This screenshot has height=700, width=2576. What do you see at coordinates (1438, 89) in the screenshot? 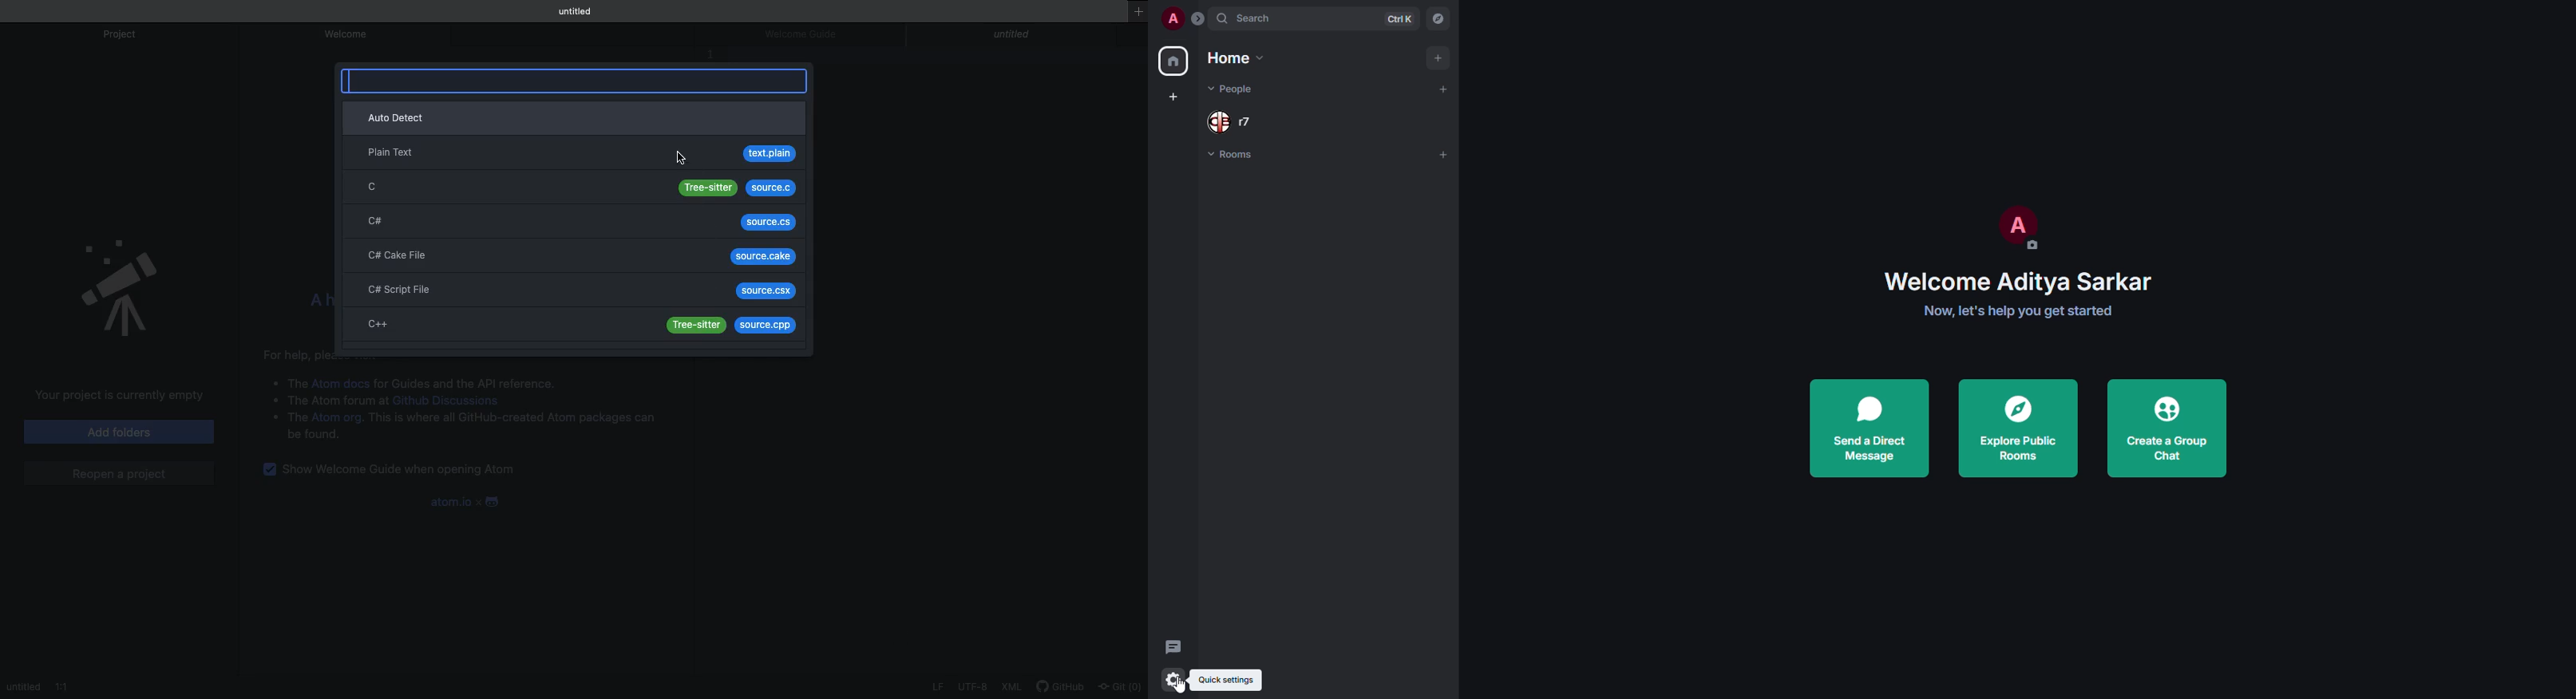
I see `add` at bounding box center [1438, 89].